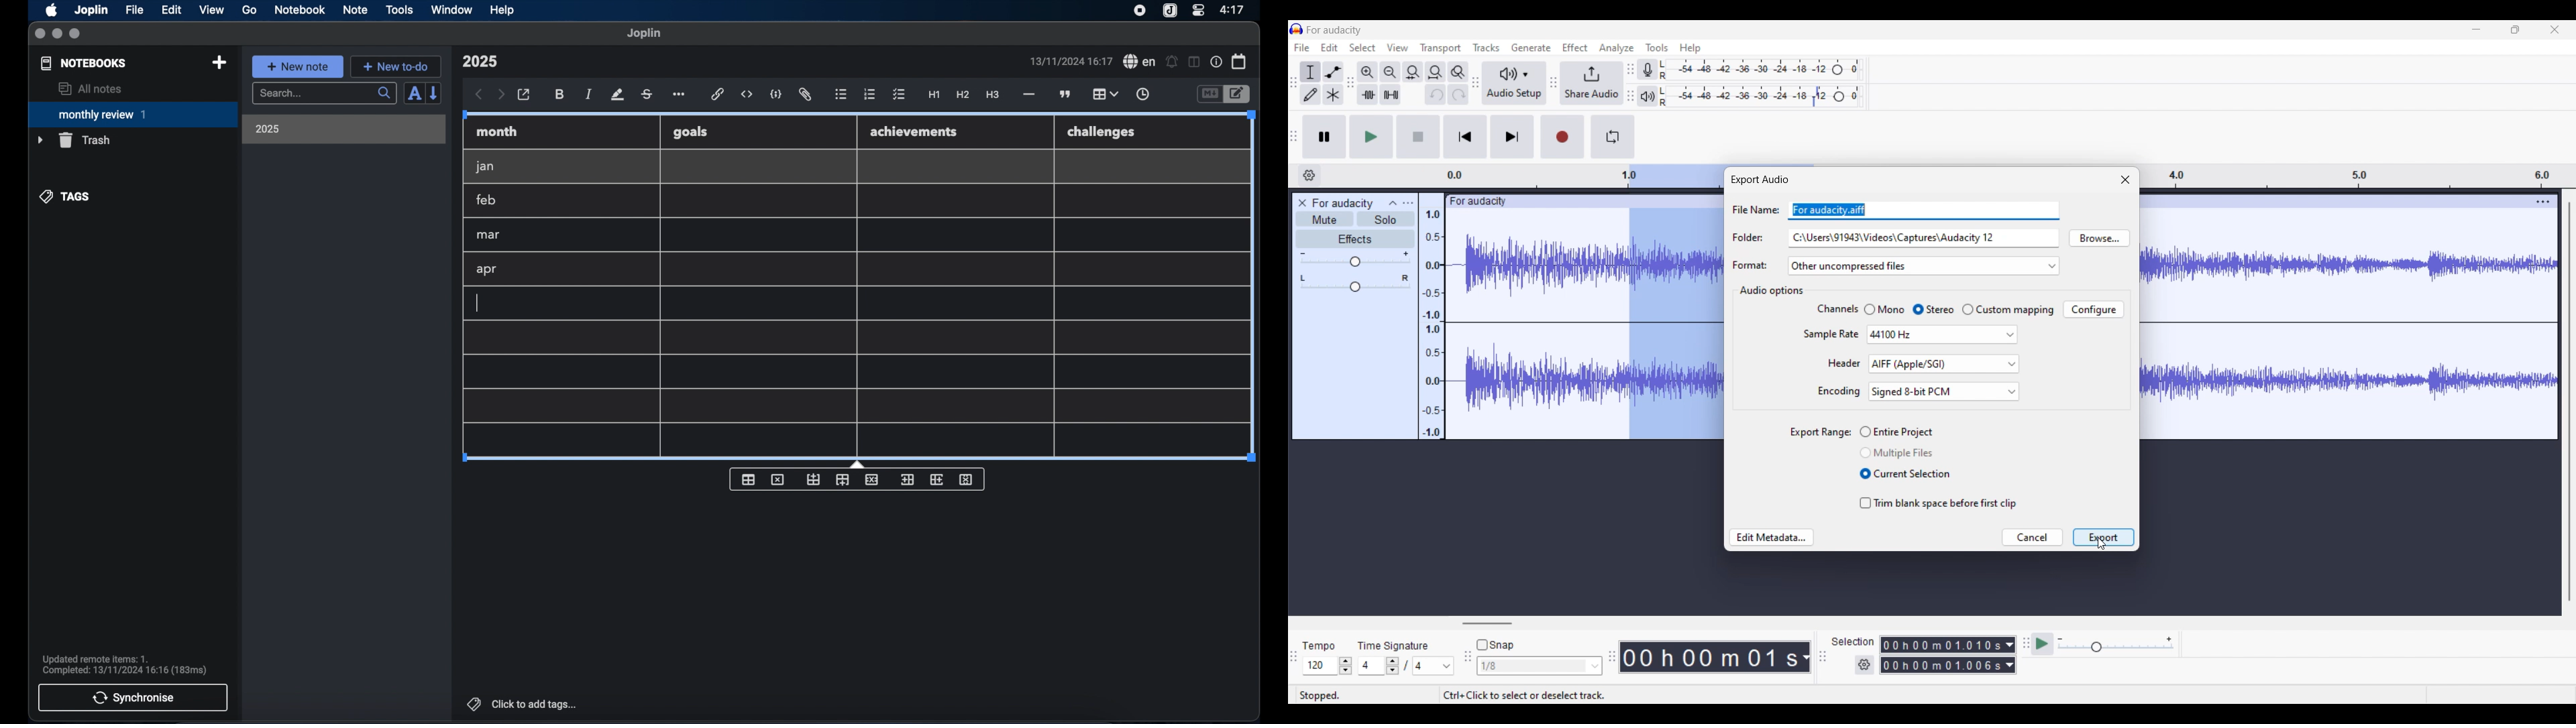 This screenshot has width=2576, height=728. What do you see at coordinates (1772, 292) in the screenshot?
I see `Section title` at bounding box center [1772, 292].